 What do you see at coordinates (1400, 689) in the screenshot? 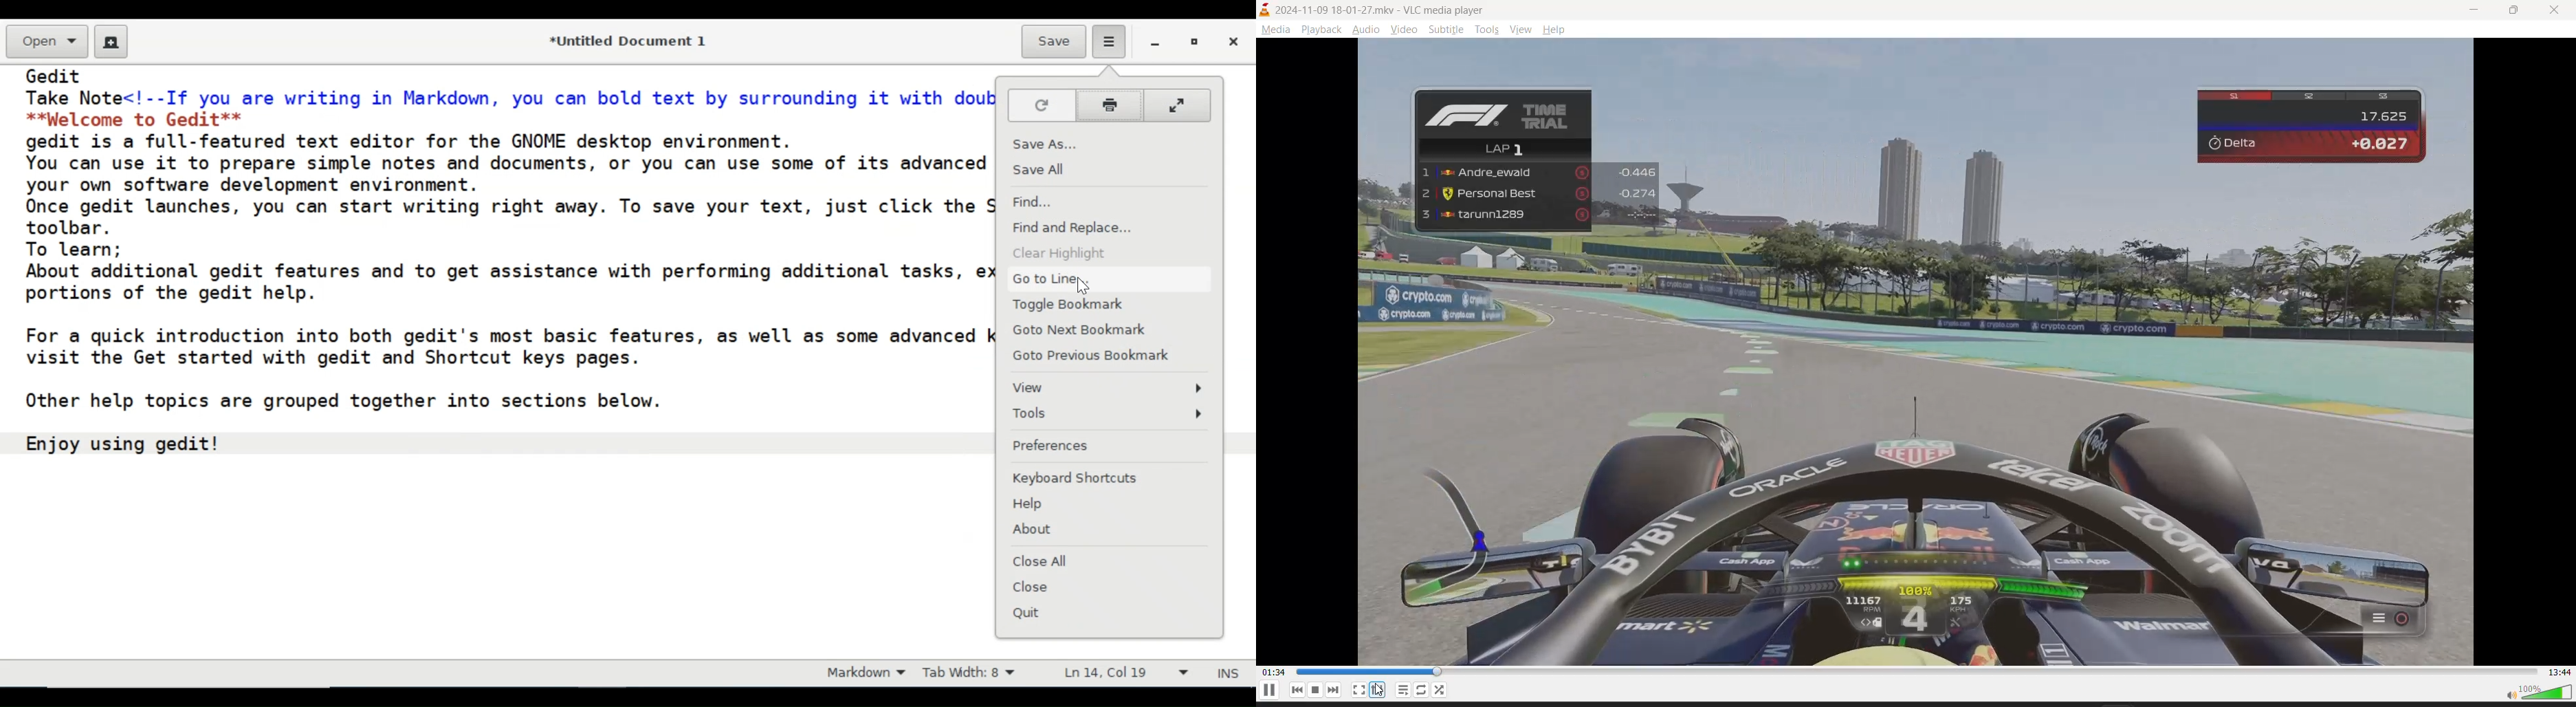
I see `playlist` at bounding box center [1400, 689].